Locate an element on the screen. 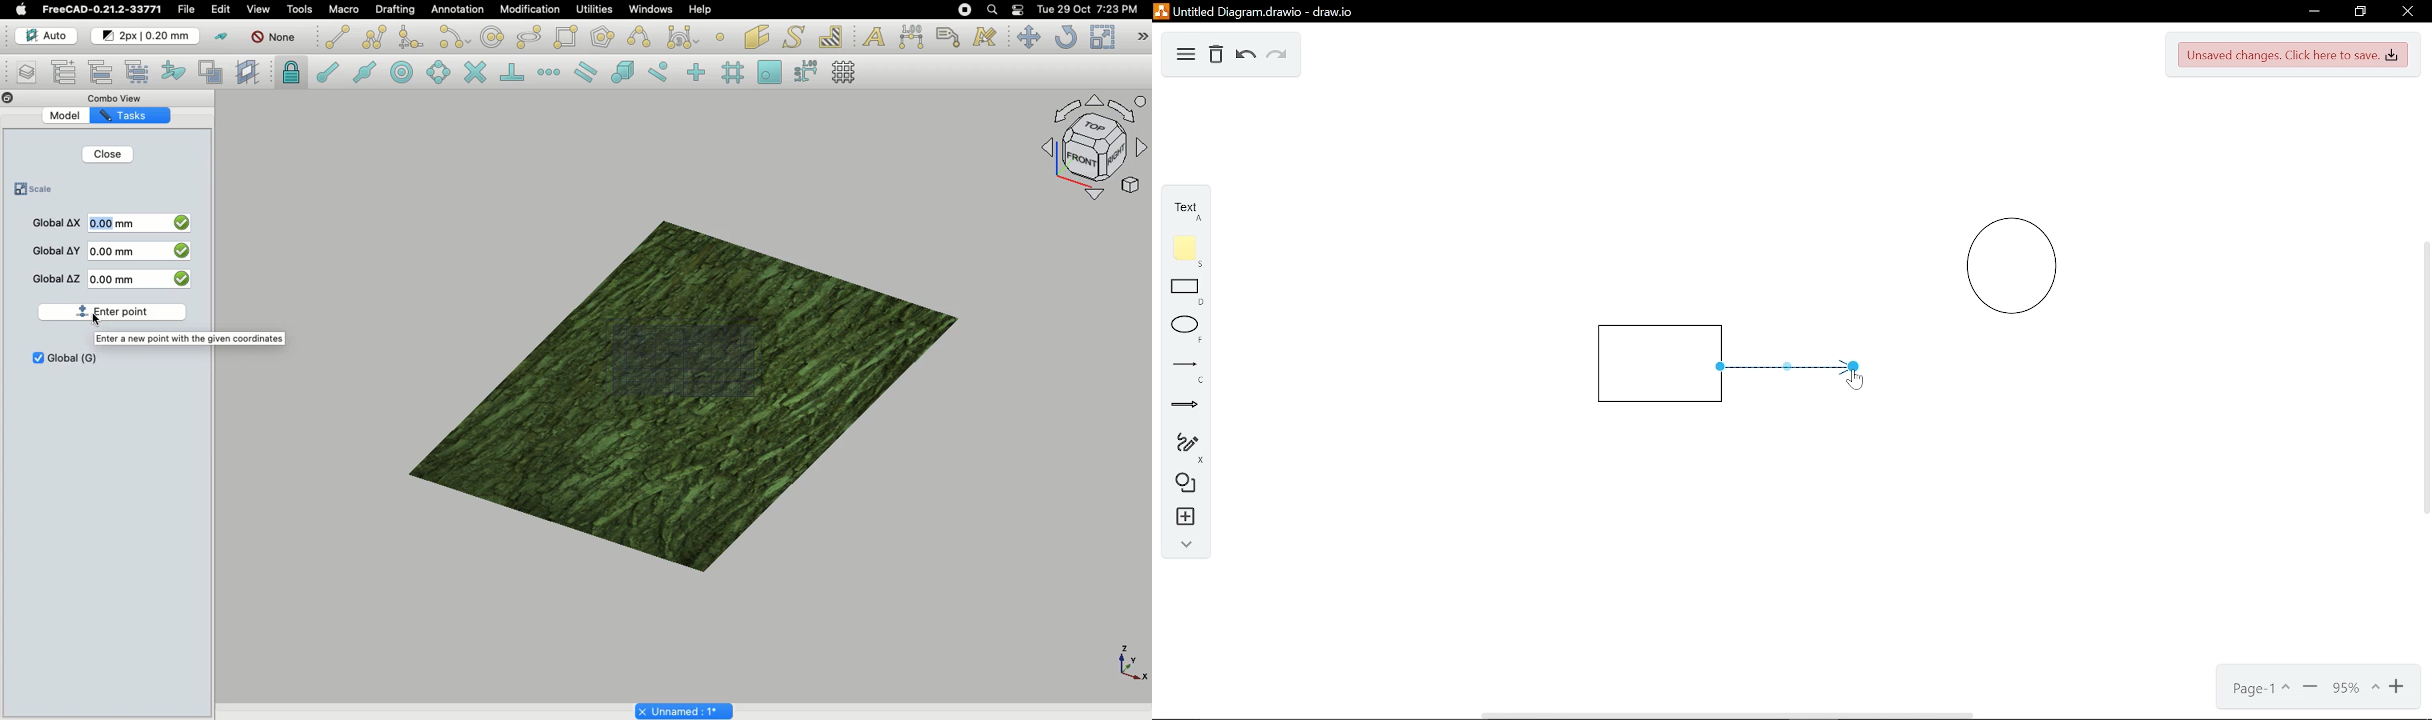 The height and width of the screenshot is (728, 2436). Model is located at coordinates (66, 116).